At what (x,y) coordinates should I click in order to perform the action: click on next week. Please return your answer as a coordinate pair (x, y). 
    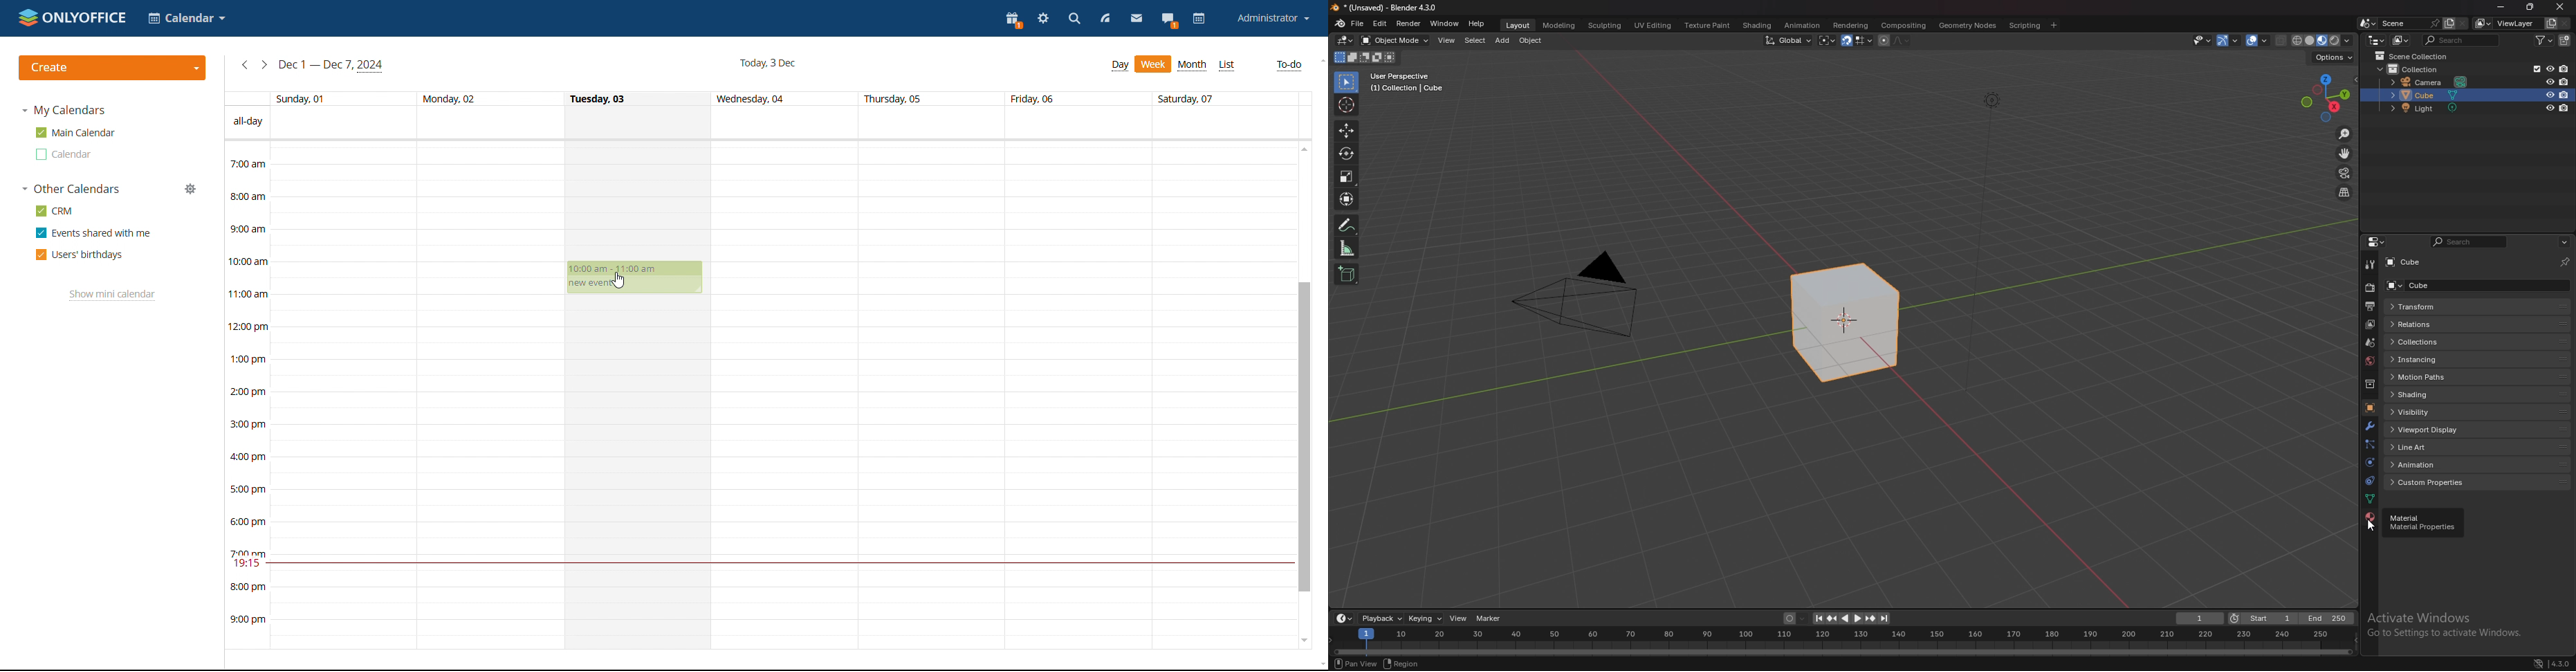
    Looking at the image, I should click on (265, 65).